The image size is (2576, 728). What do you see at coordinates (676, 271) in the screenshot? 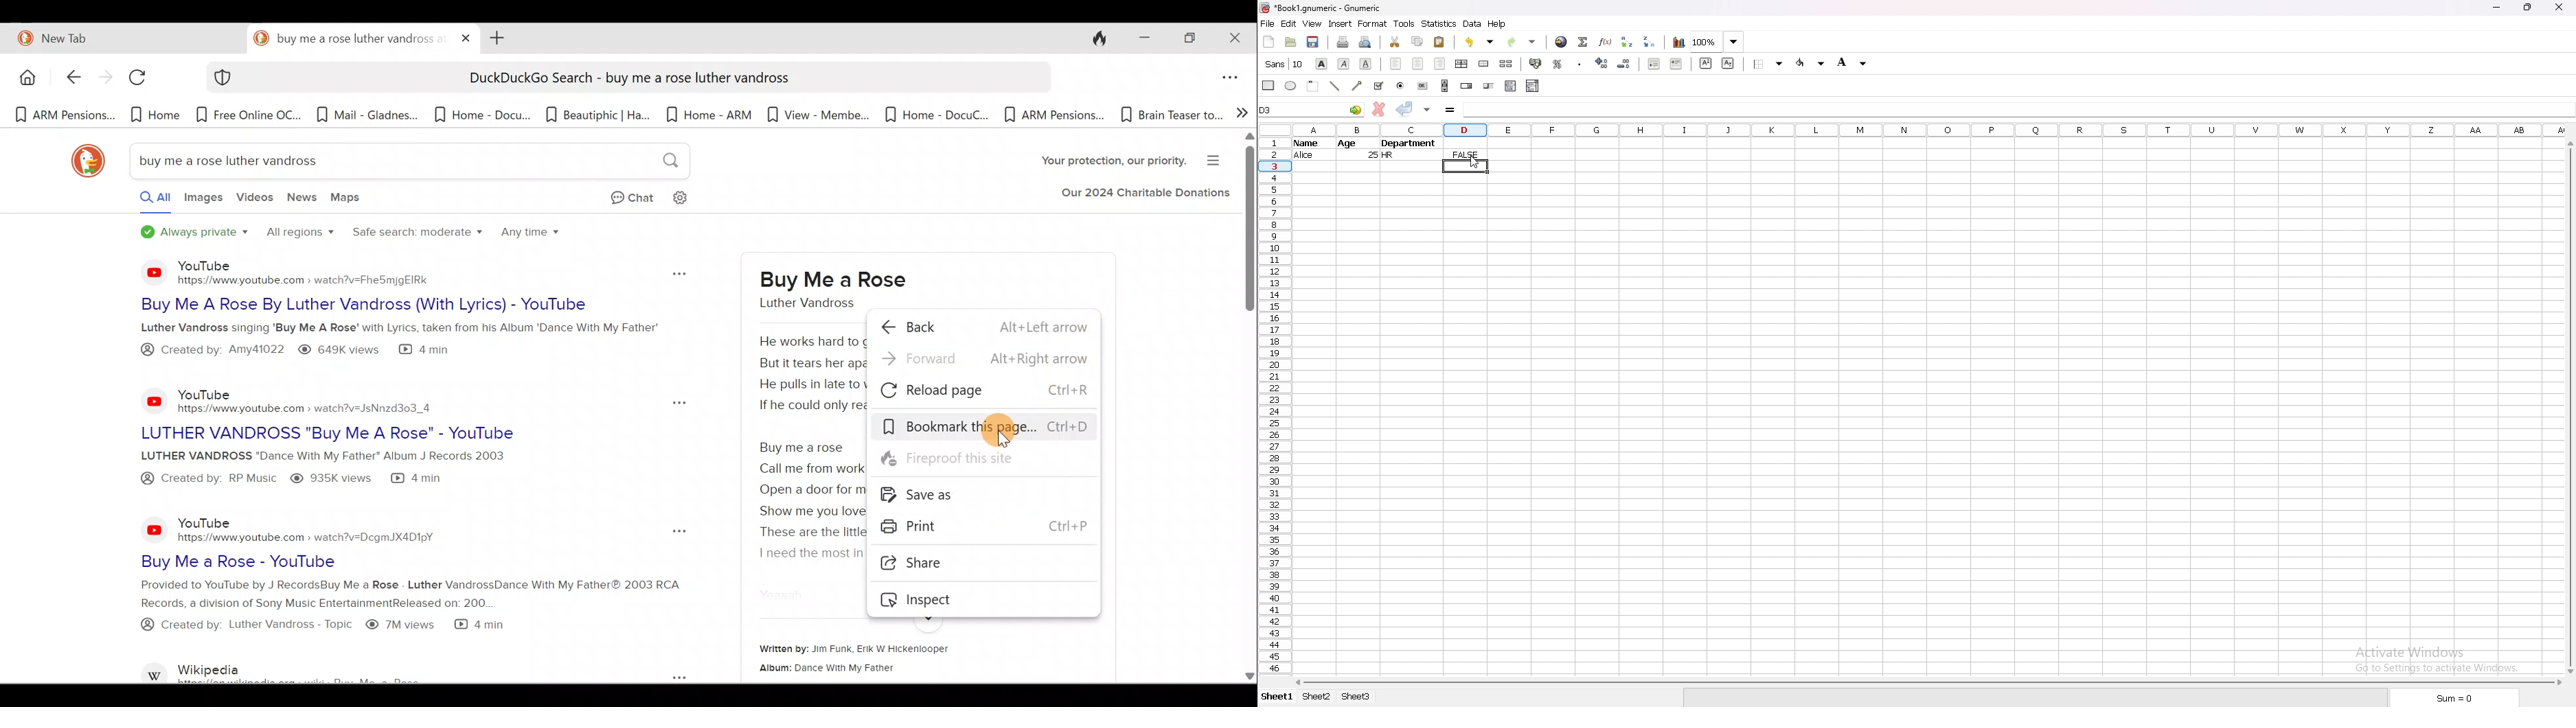
I see `Pop out` at bounding box center [676, 271].